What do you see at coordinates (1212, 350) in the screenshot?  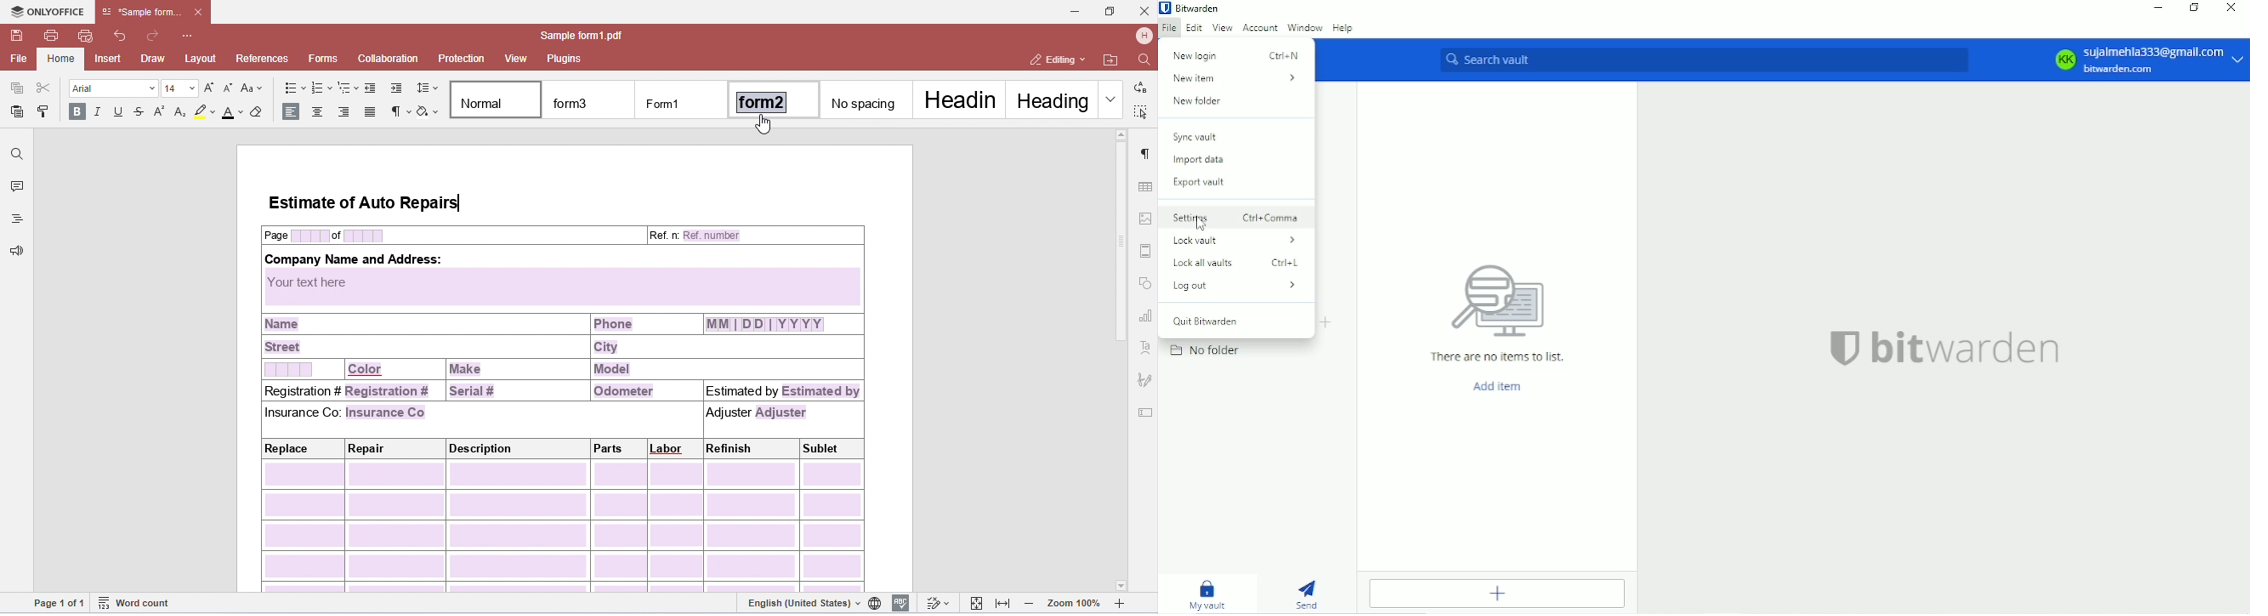 I see `No folder` at bounding box center [1212, 350].